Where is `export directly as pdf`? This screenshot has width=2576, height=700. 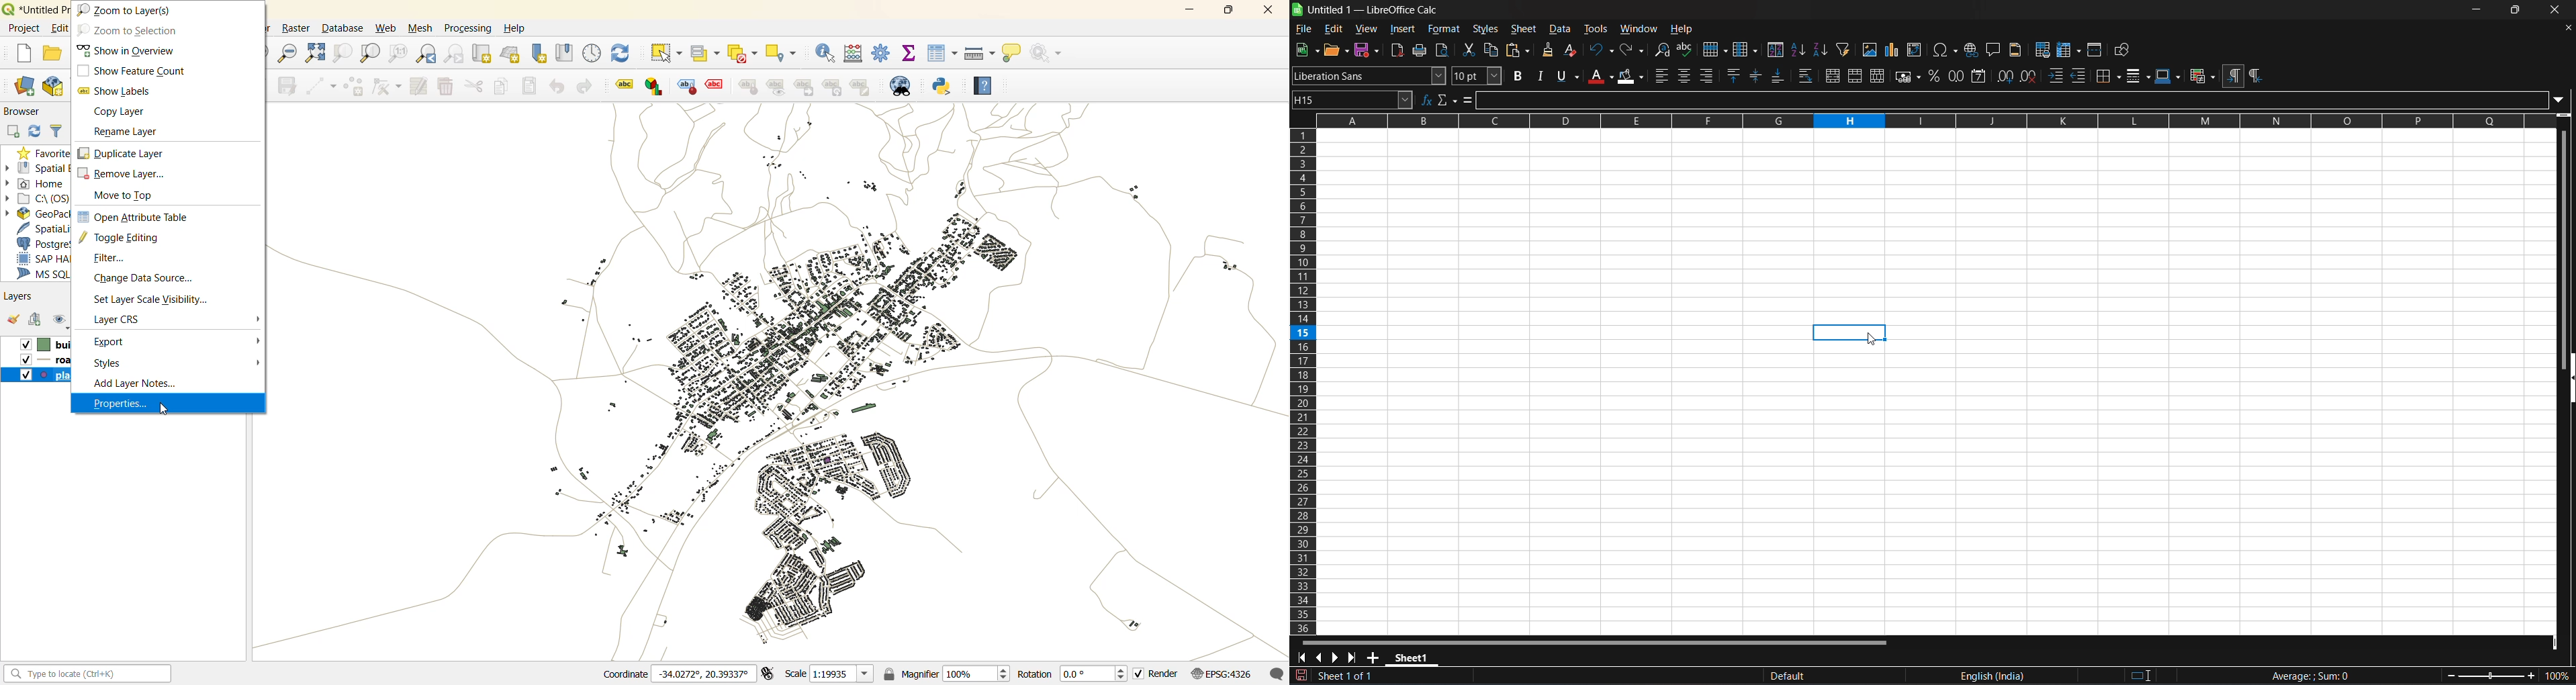 export directly as pdf is located at coordinates (1397, 50).